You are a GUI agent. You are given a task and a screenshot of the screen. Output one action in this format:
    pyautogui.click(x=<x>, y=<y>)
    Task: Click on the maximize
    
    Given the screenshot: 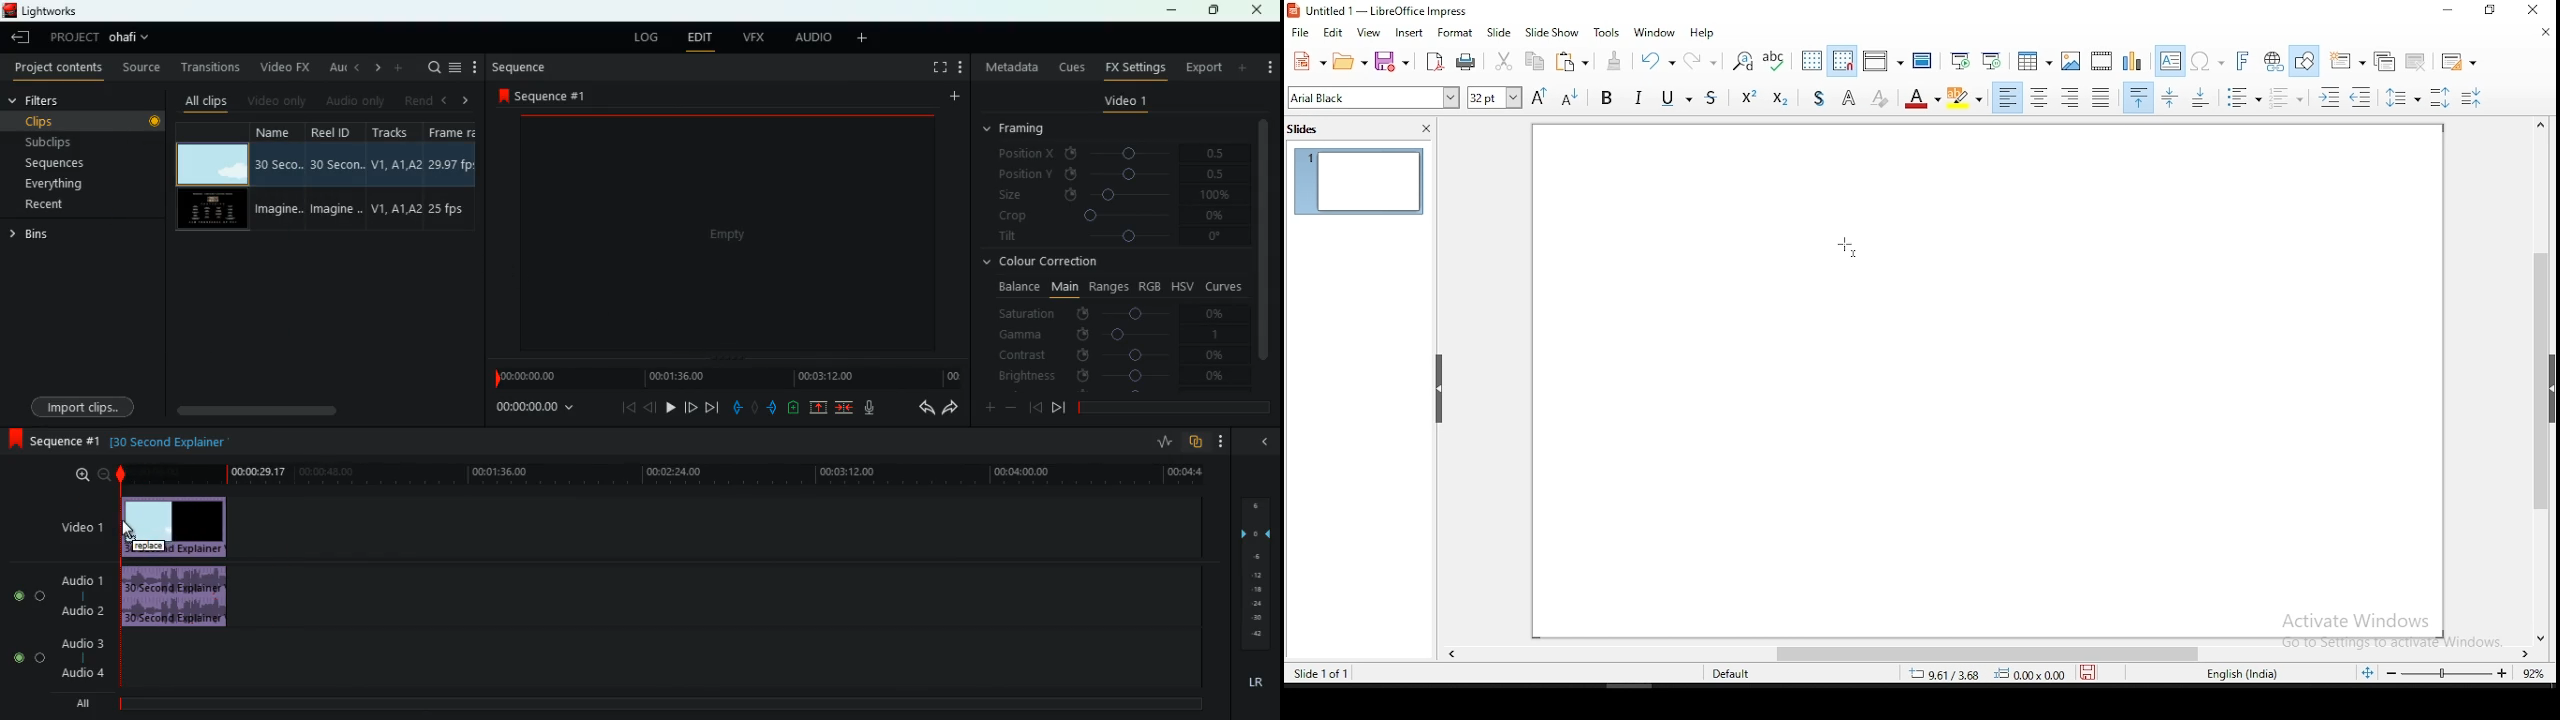 What is the action you would take?
    pyautogui.click(x=1215, y=10)
    